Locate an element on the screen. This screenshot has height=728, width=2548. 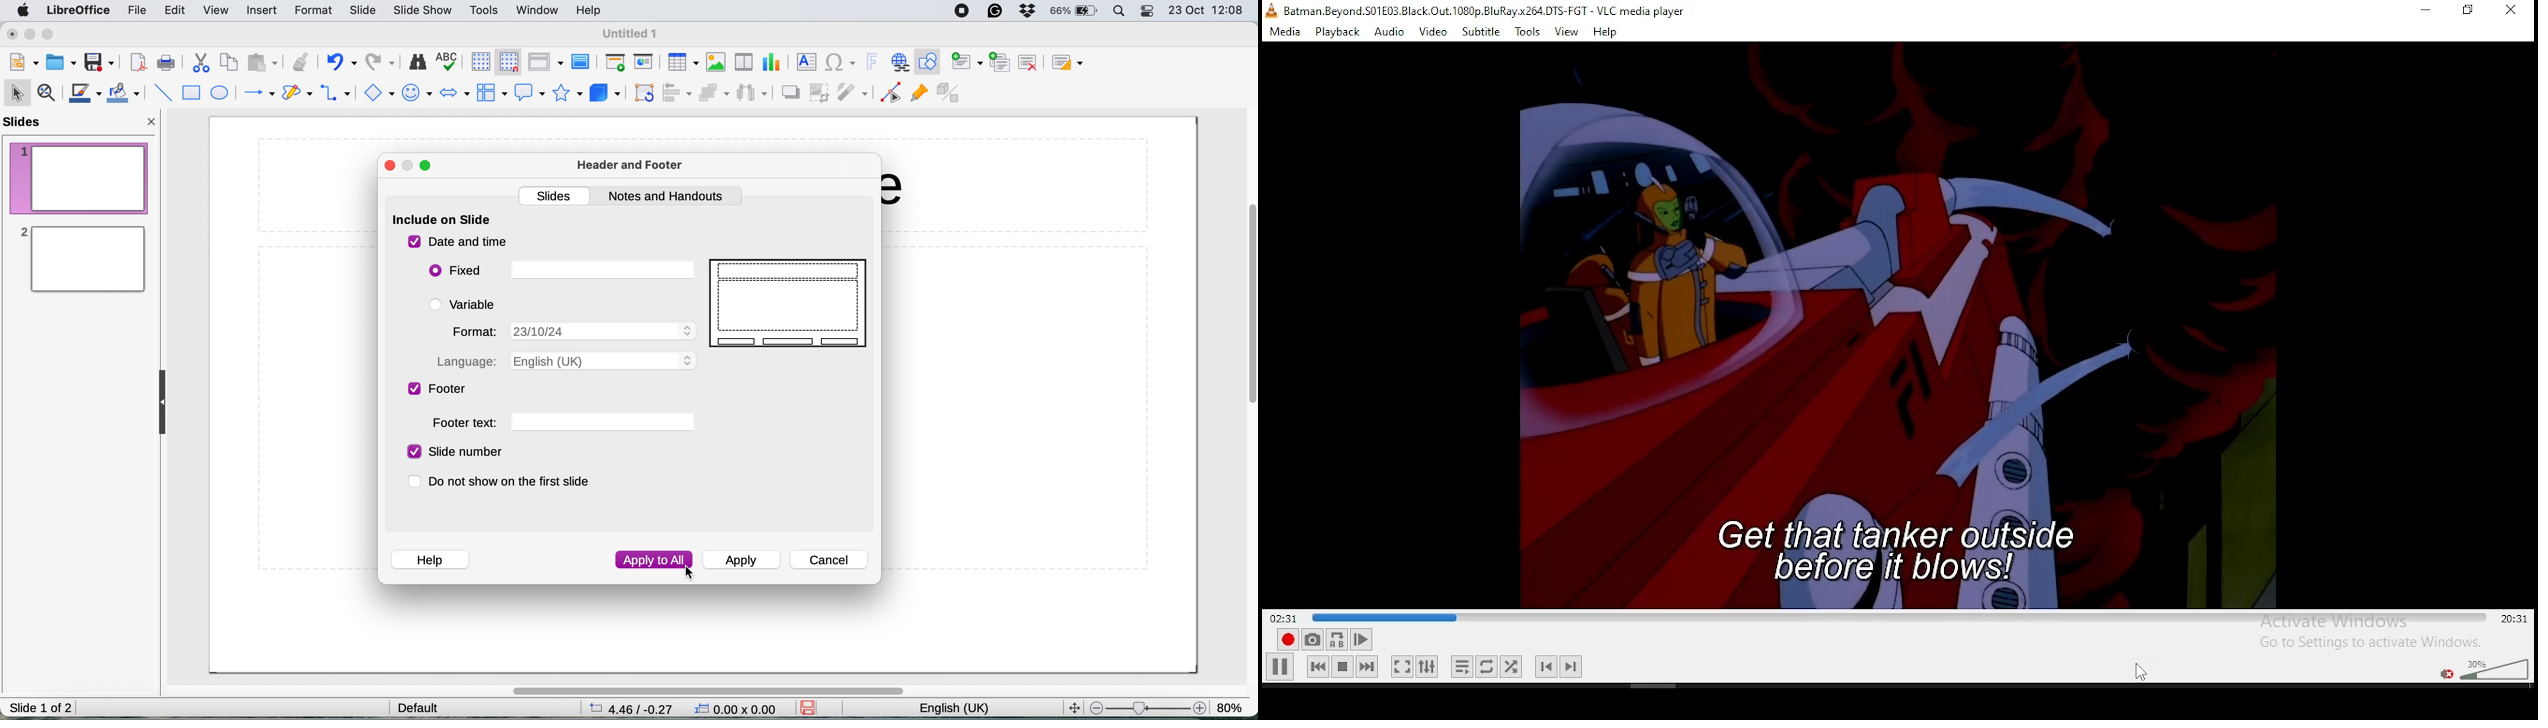
snap to grid is located at coordinates (505, 61).